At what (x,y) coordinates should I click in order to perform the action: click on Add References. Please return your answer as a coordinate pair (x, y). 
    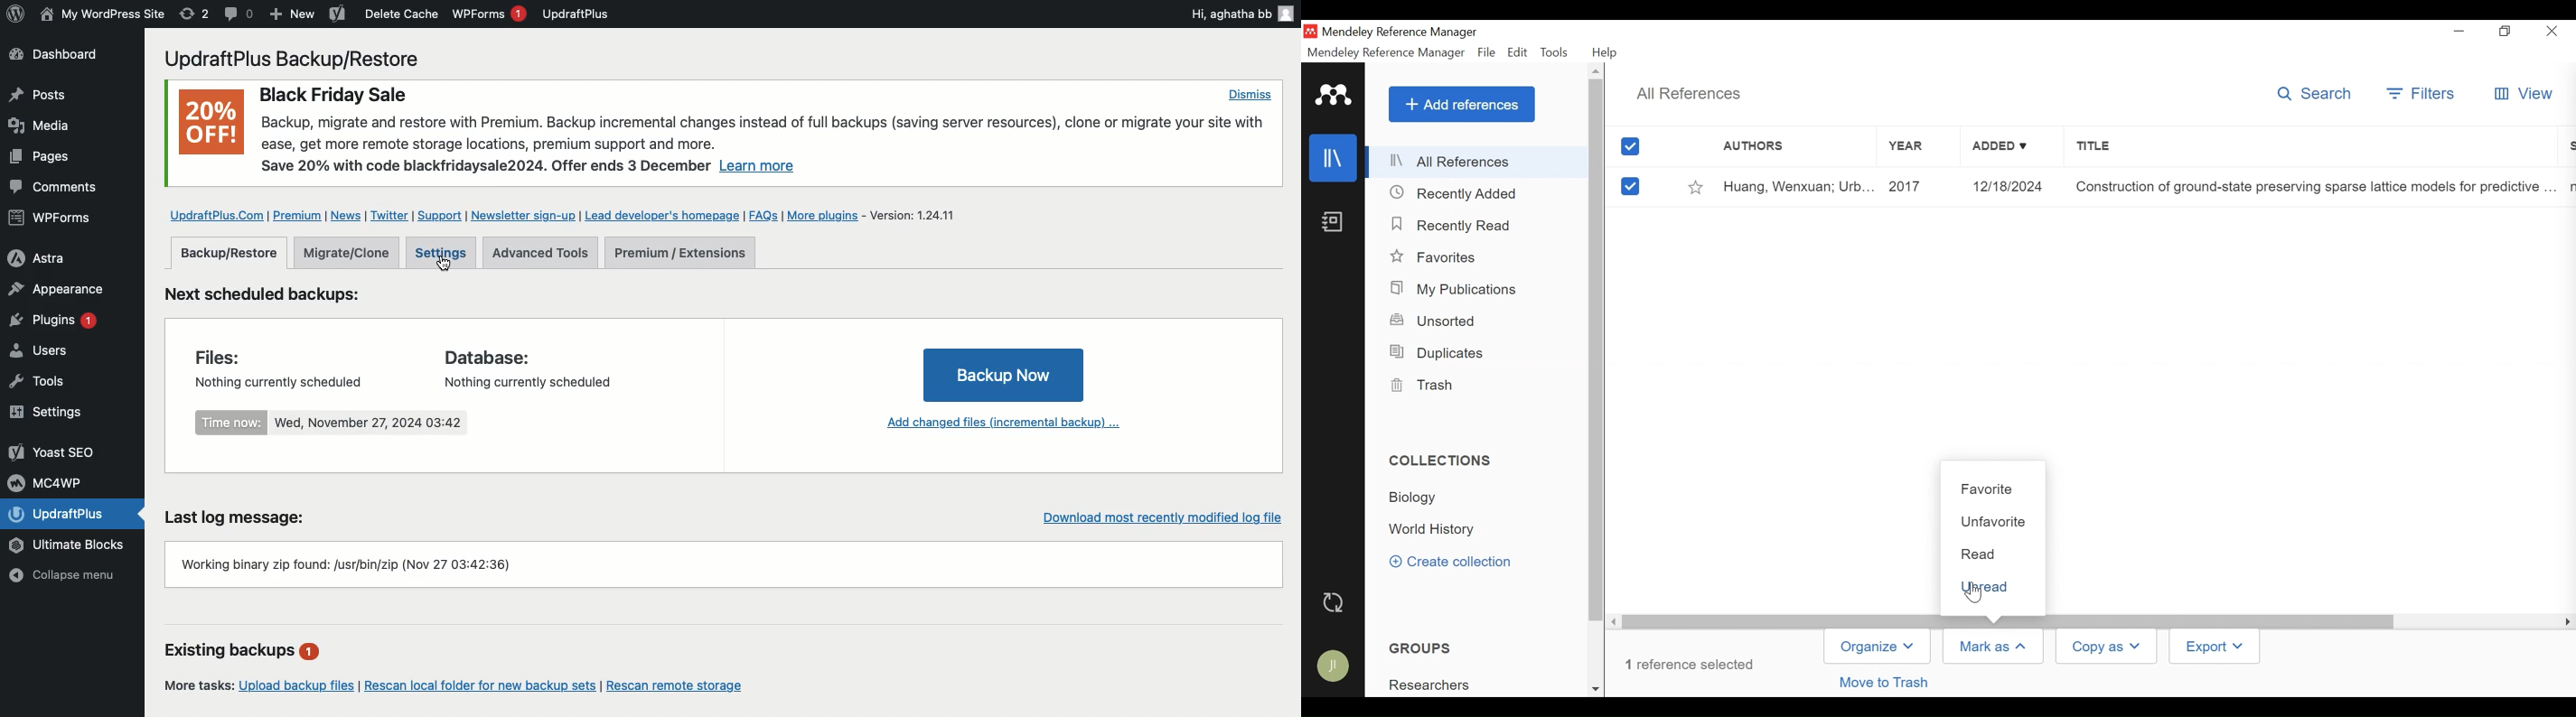
    Looking at the image, I should click on (1463, 104).